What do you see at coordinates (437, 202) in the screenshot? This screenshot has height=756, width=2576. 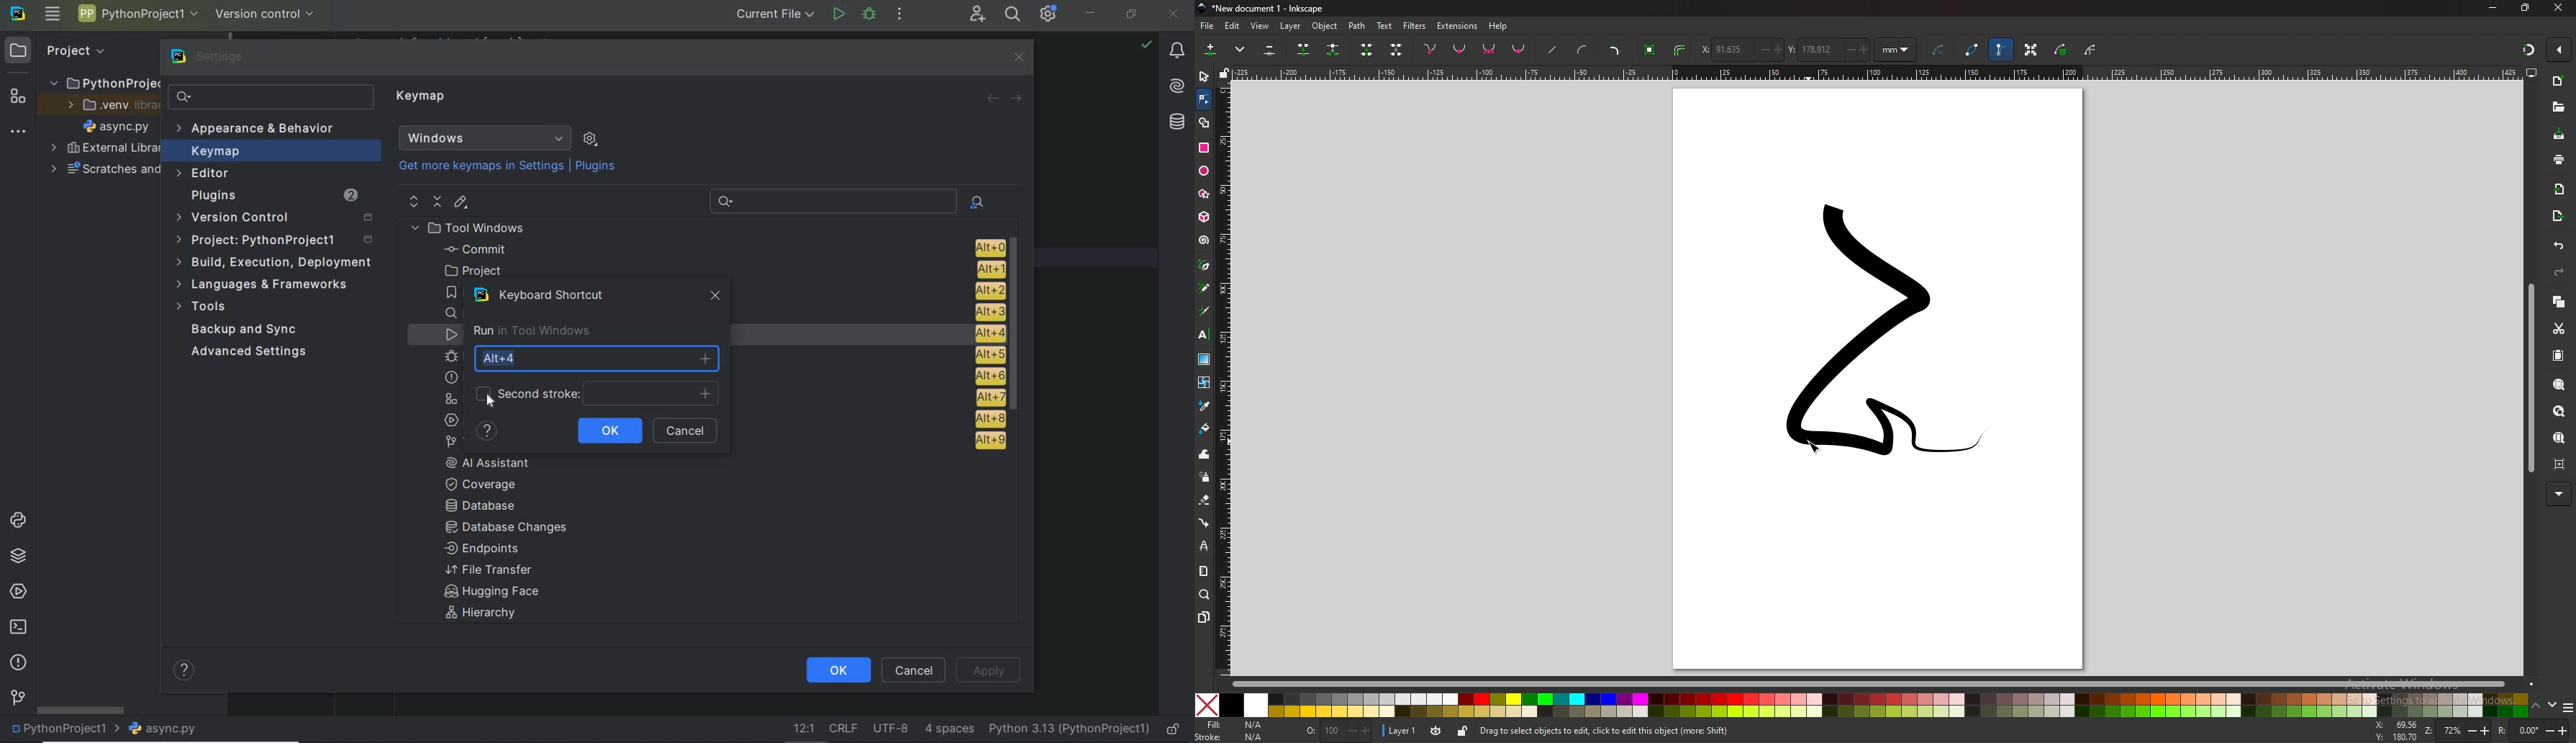 I see `collapse all` at bounding box center [437, 202].